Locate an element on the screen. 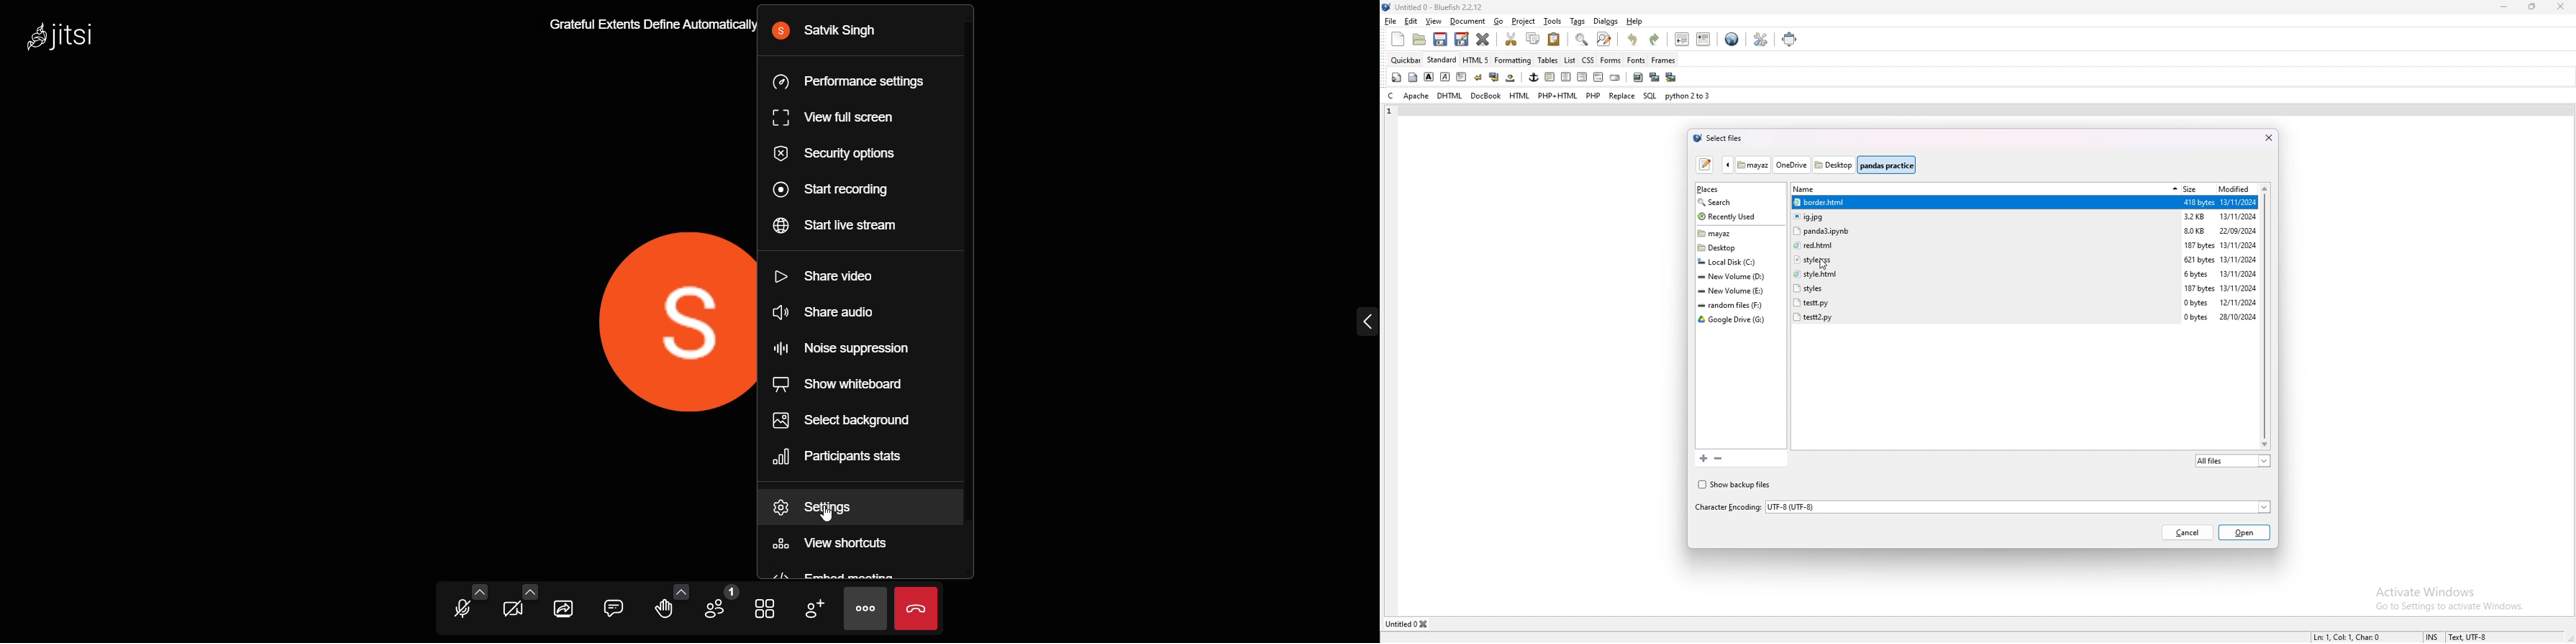  copy is located at coordinates (1532, 38).